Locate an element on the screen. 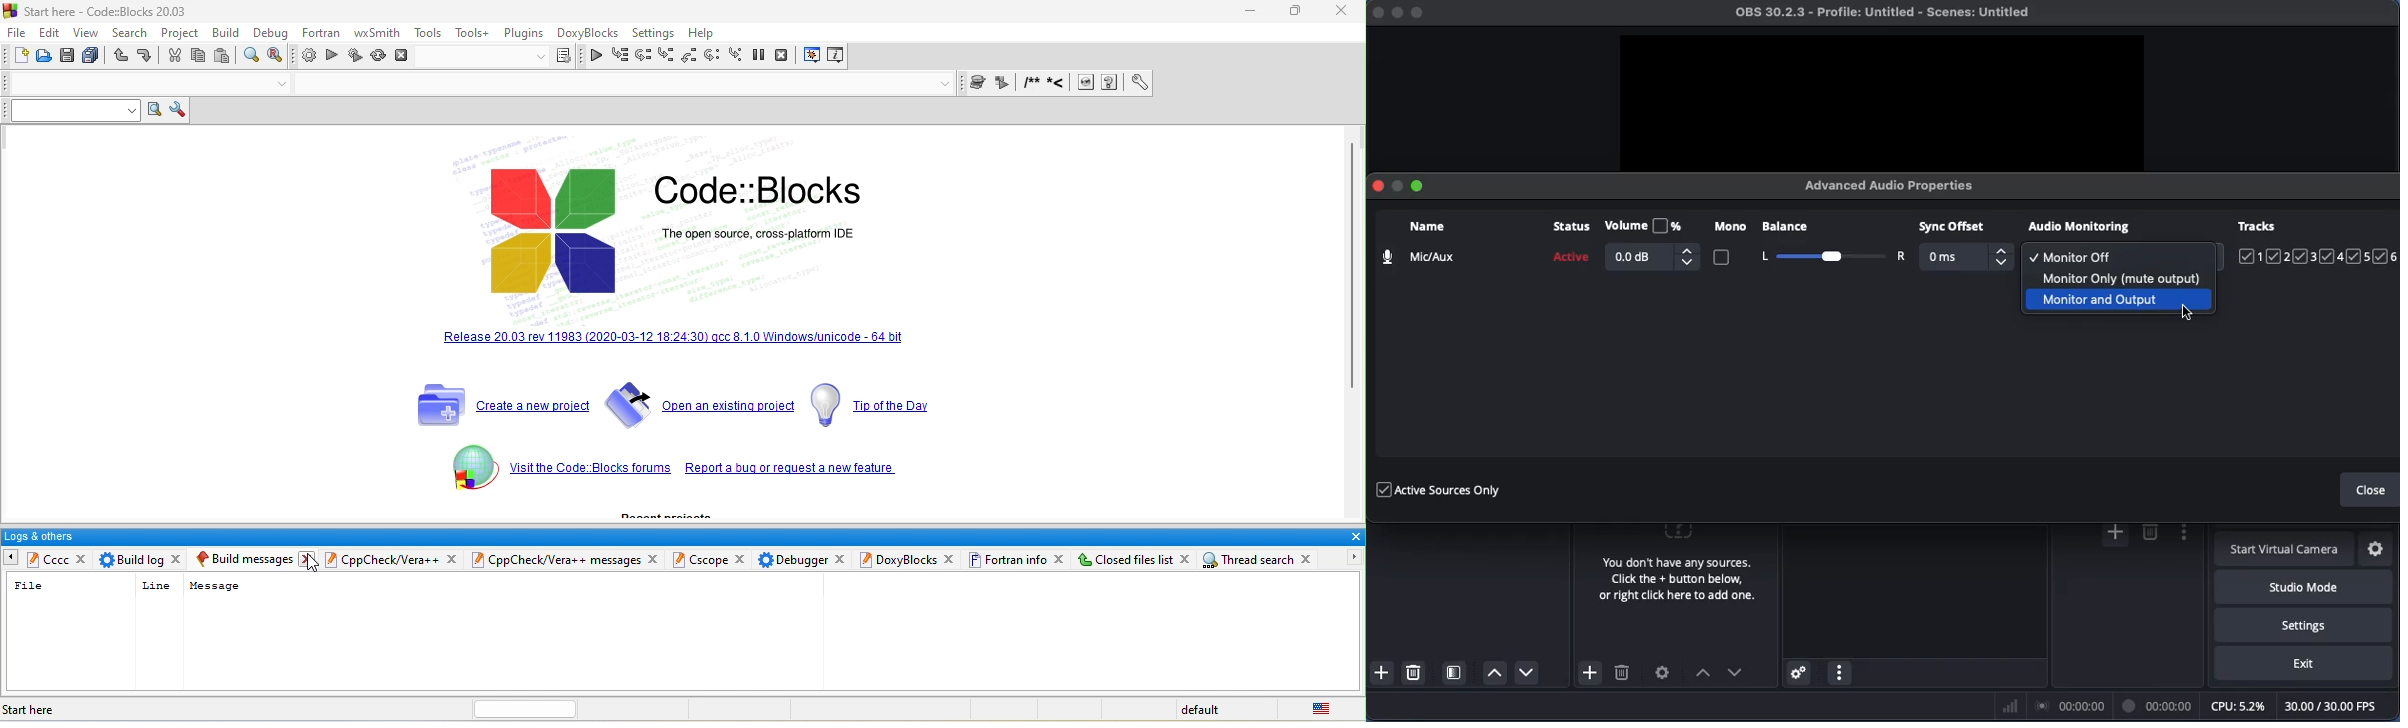  file is located at coordinates (16, 32).